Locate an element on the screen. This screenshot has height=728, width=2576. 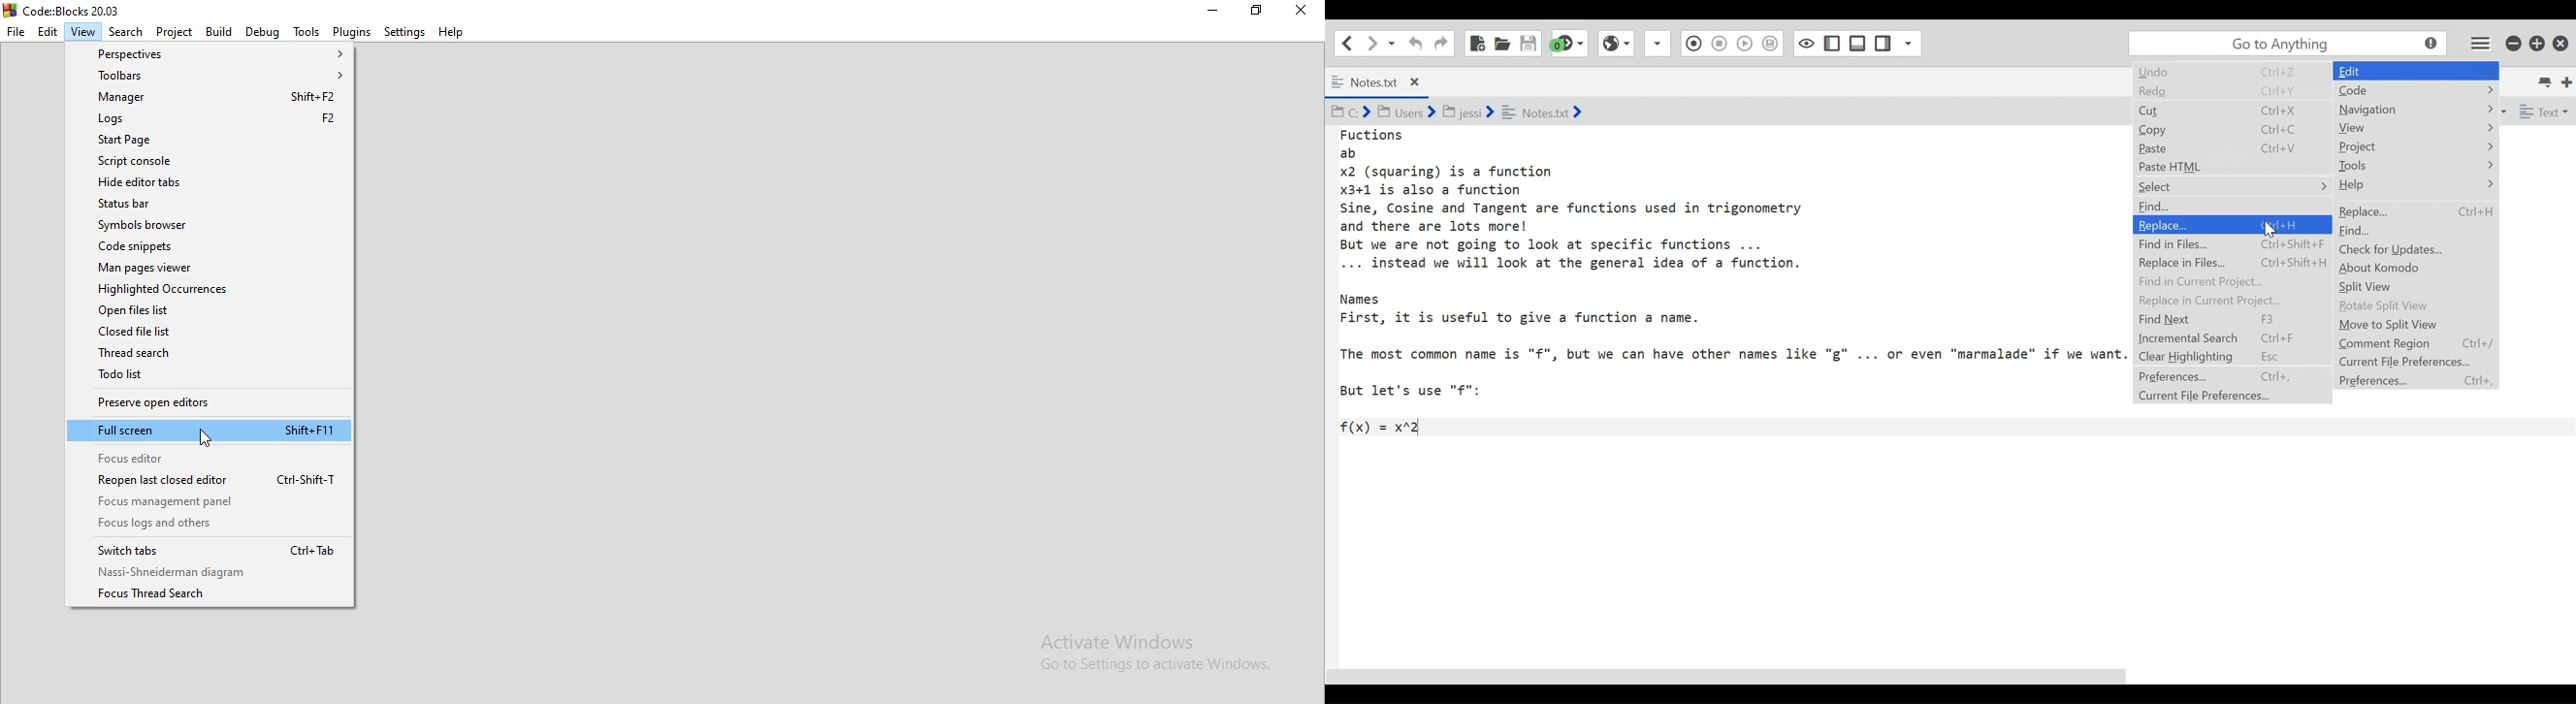
Redo is located at coordinates (2219, 90).